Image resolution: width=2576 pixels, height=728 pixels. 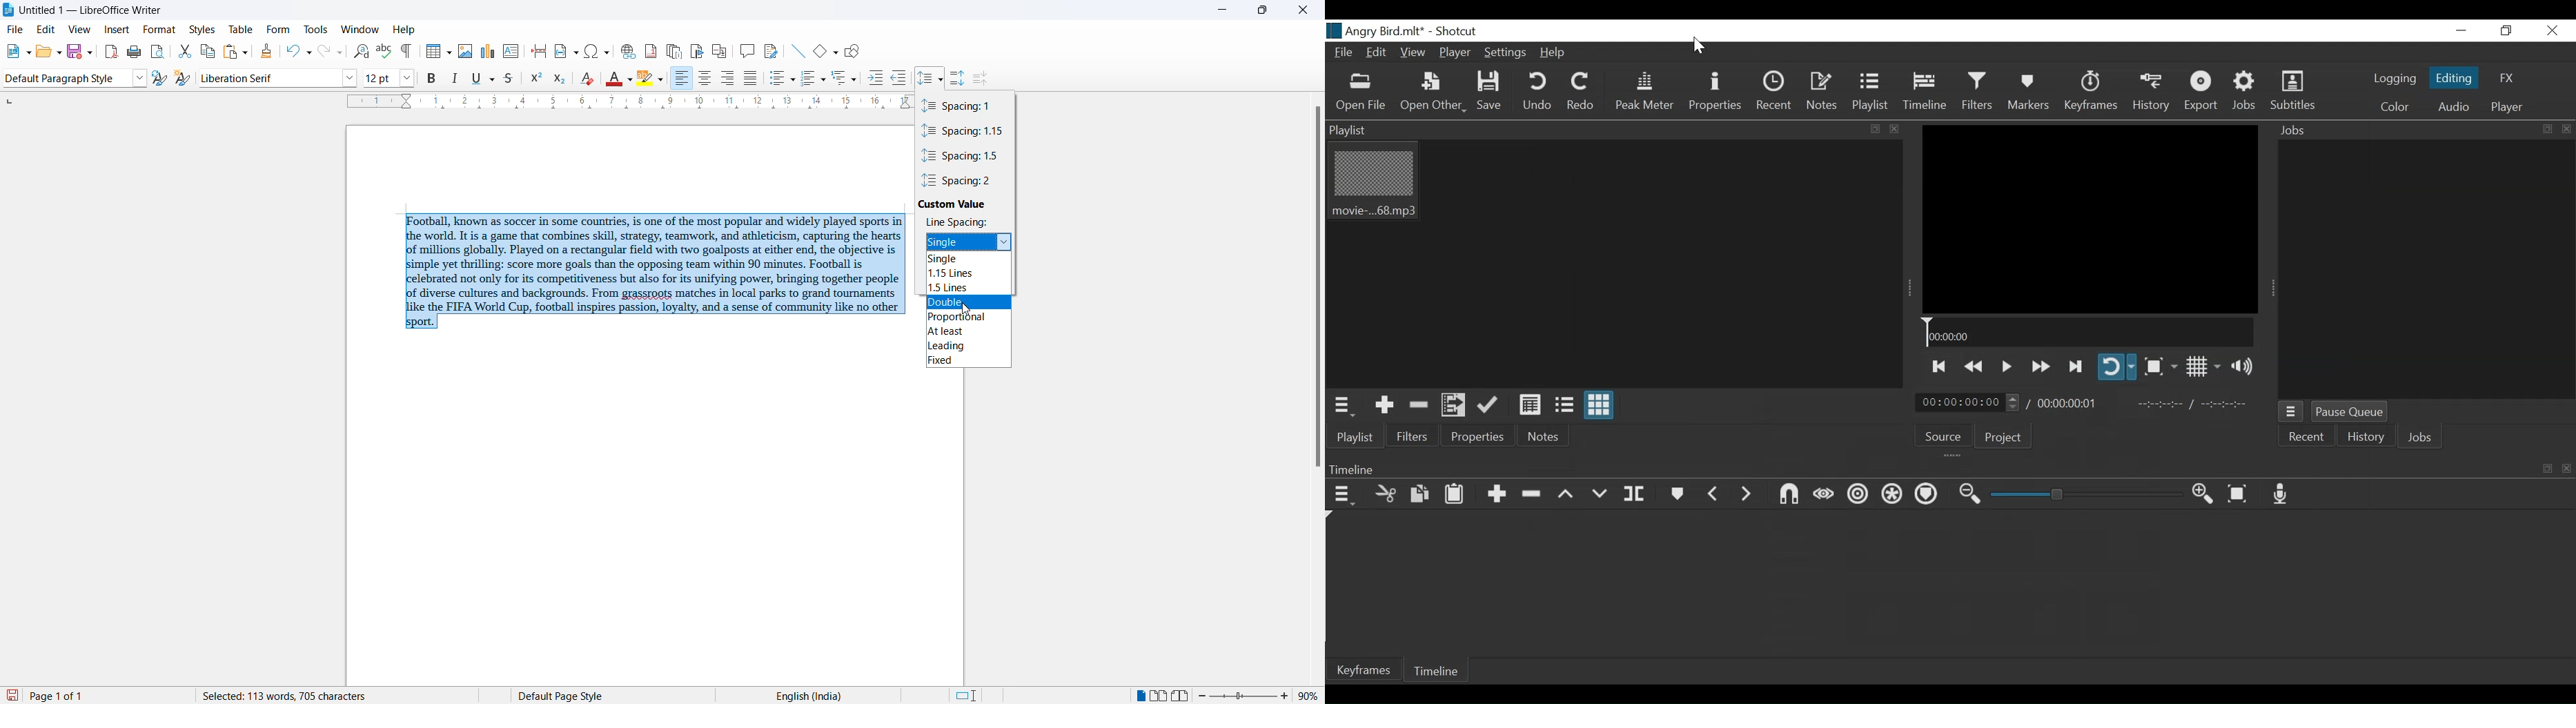 I want to click on redo, so click(x=332, y=52).